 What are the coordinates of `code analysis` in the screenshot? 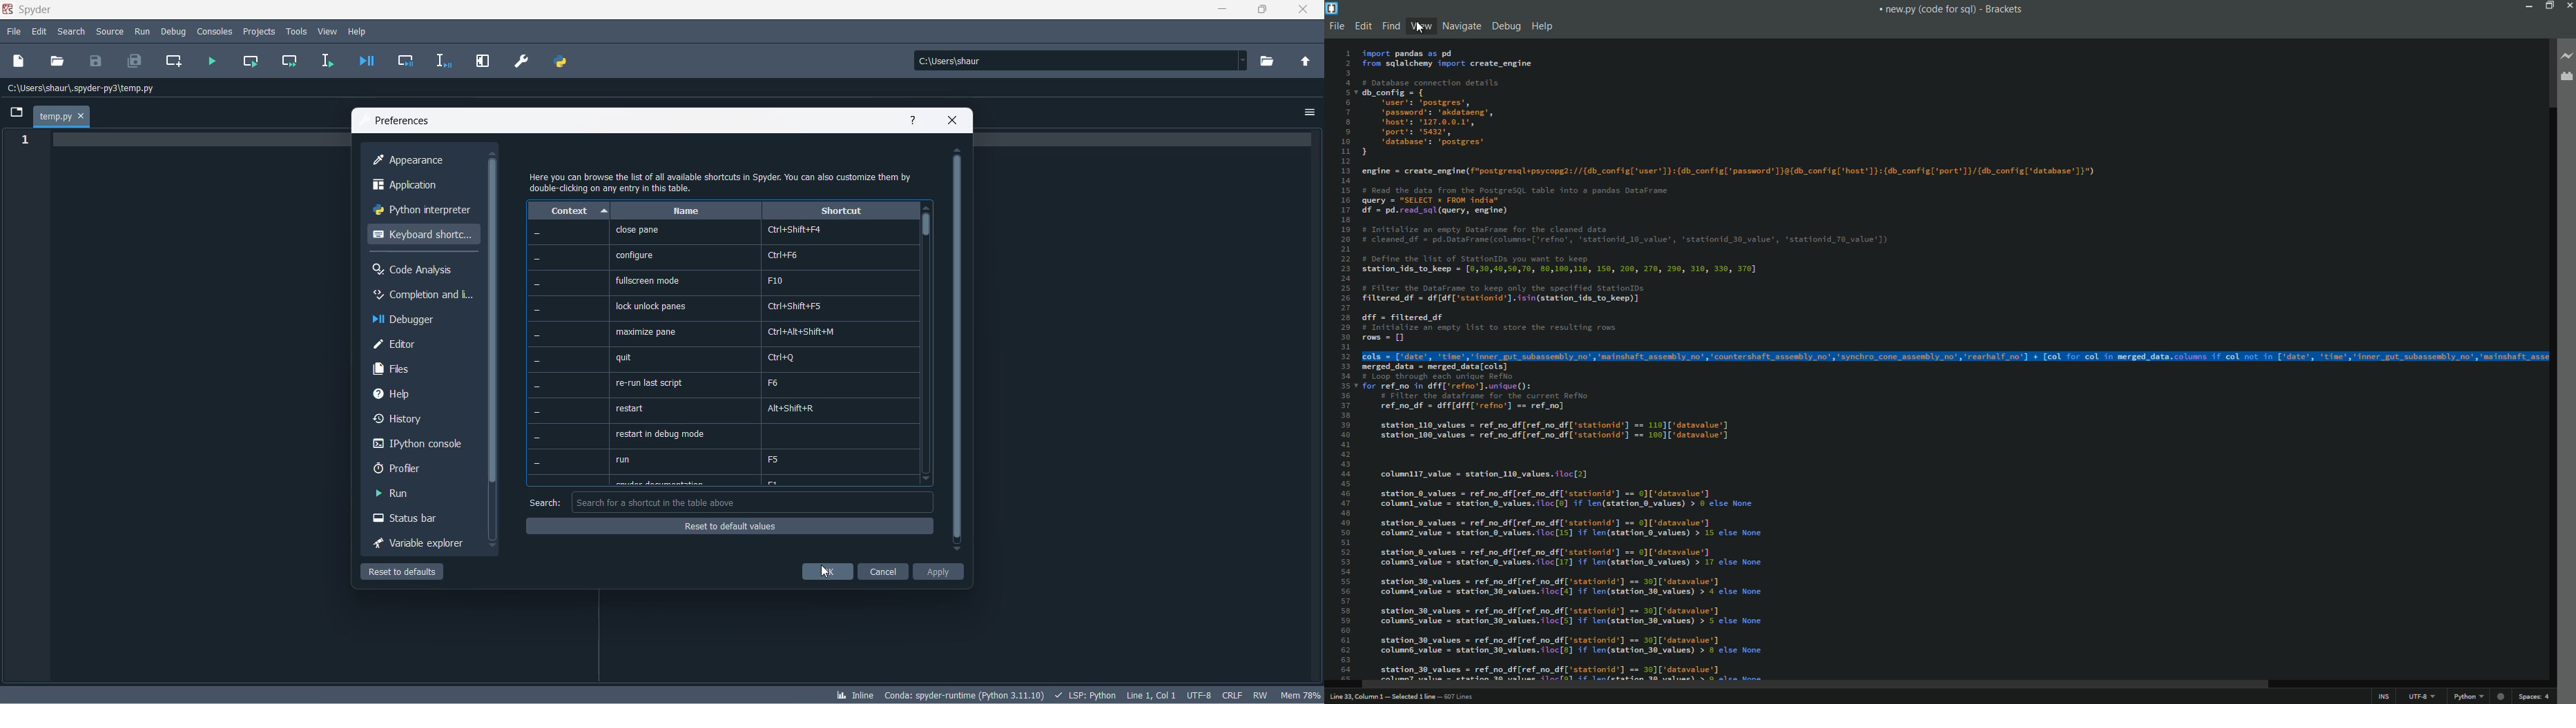 It's located at (420, 270).